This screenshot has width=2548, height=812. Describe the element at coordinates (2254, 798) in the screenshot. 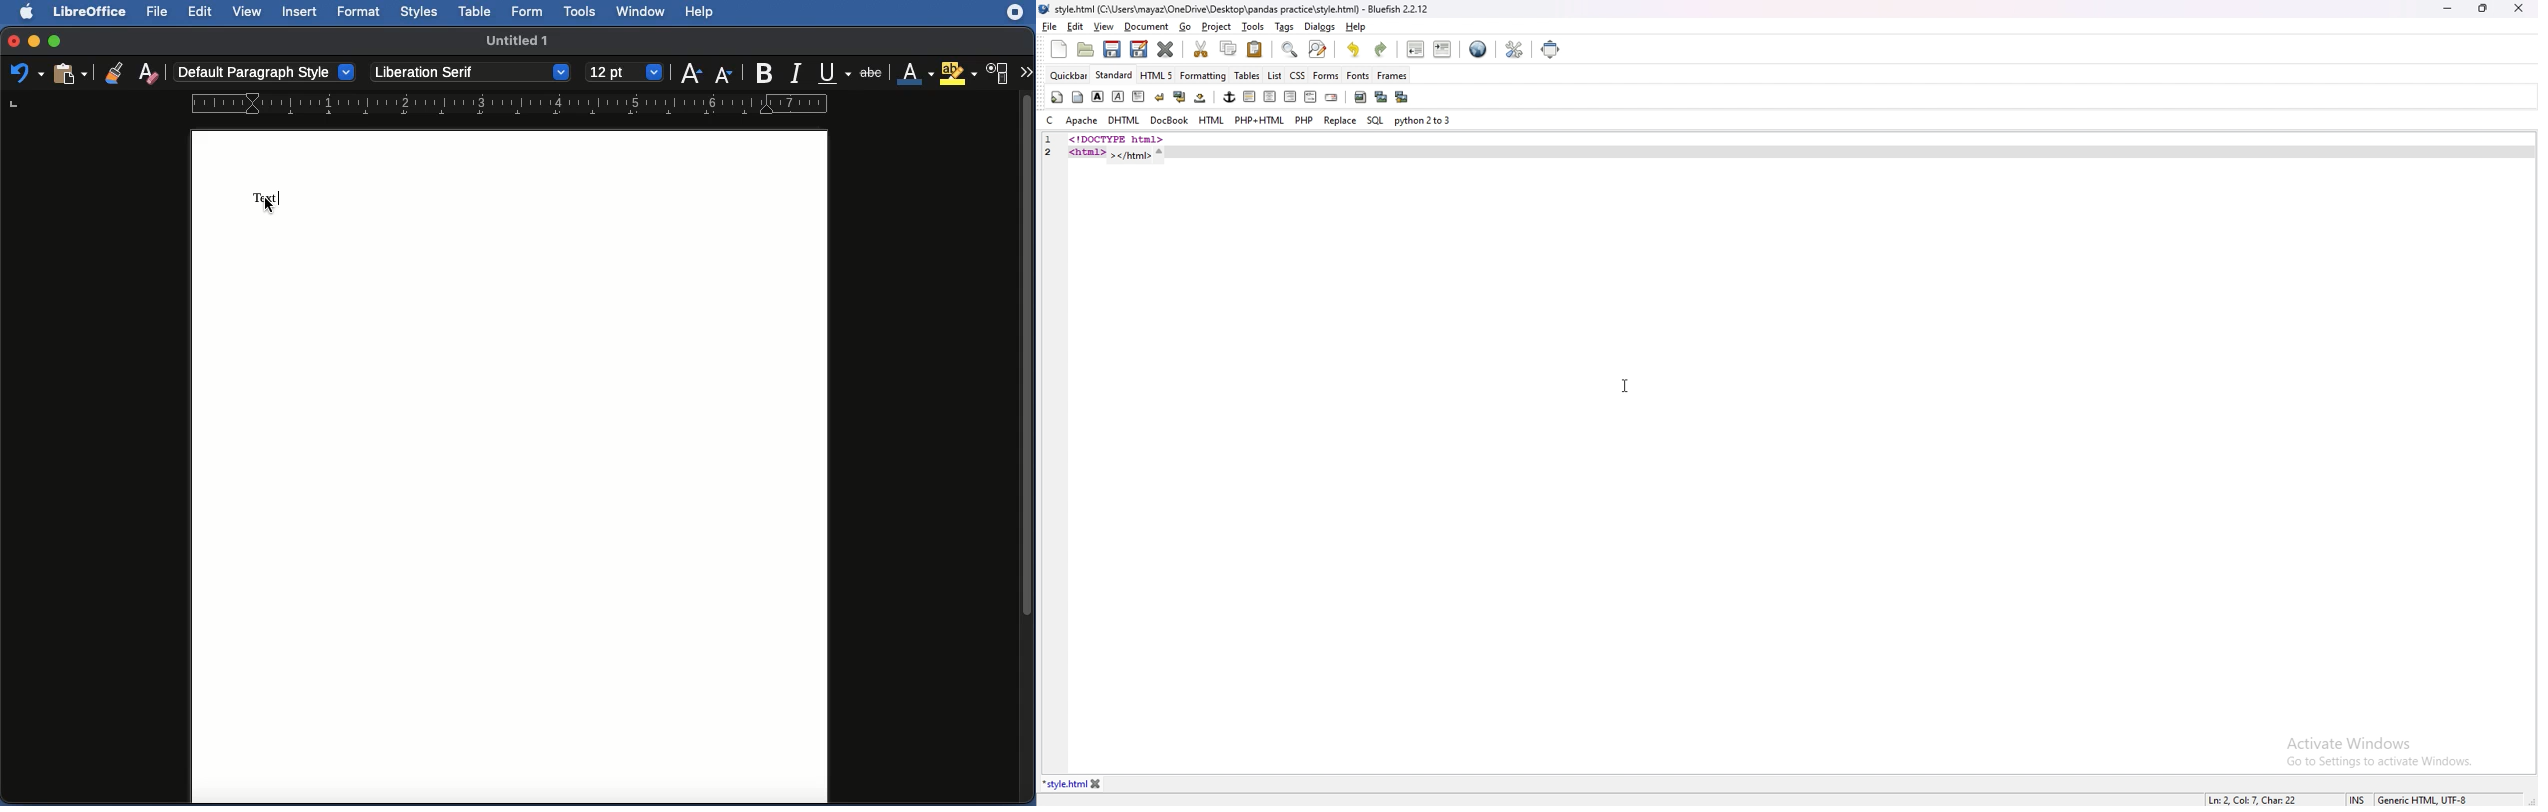

I see `line info` at that location.